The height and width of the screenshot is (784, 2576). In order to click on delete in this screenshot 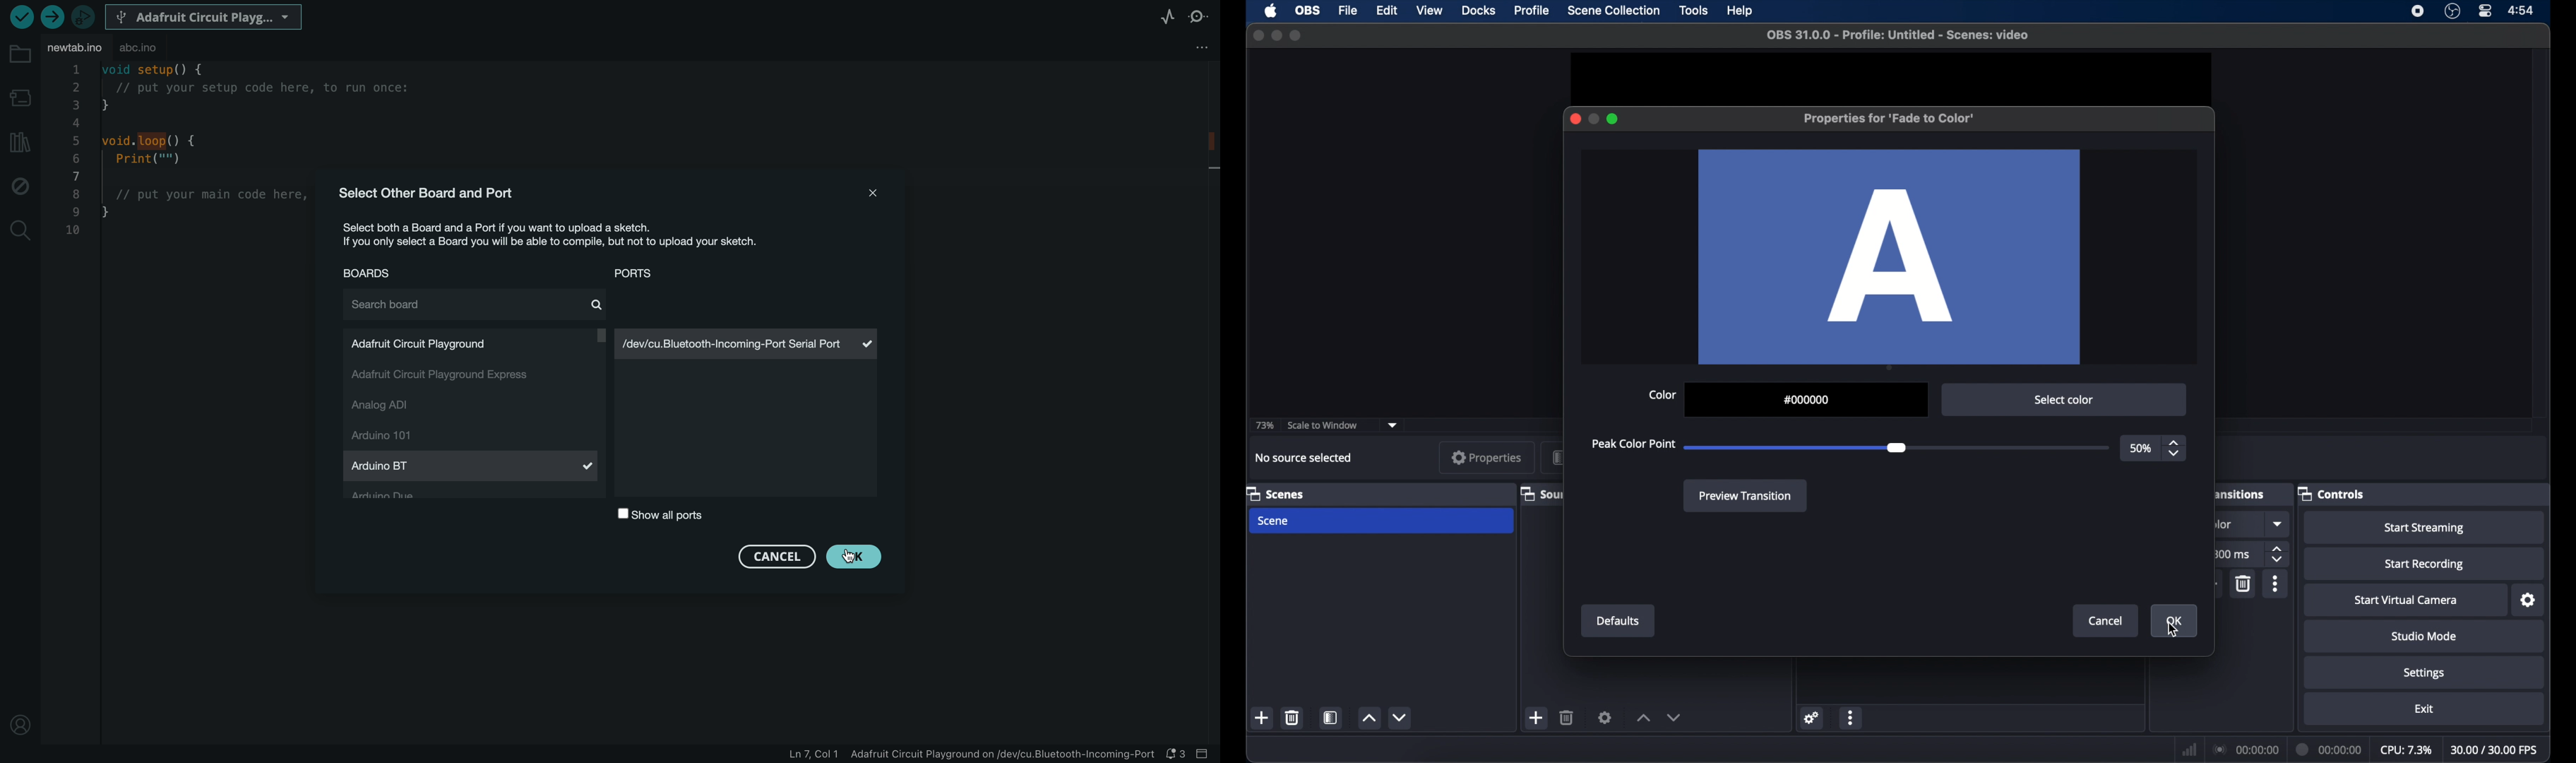, I will do `click(2244, 584)`.